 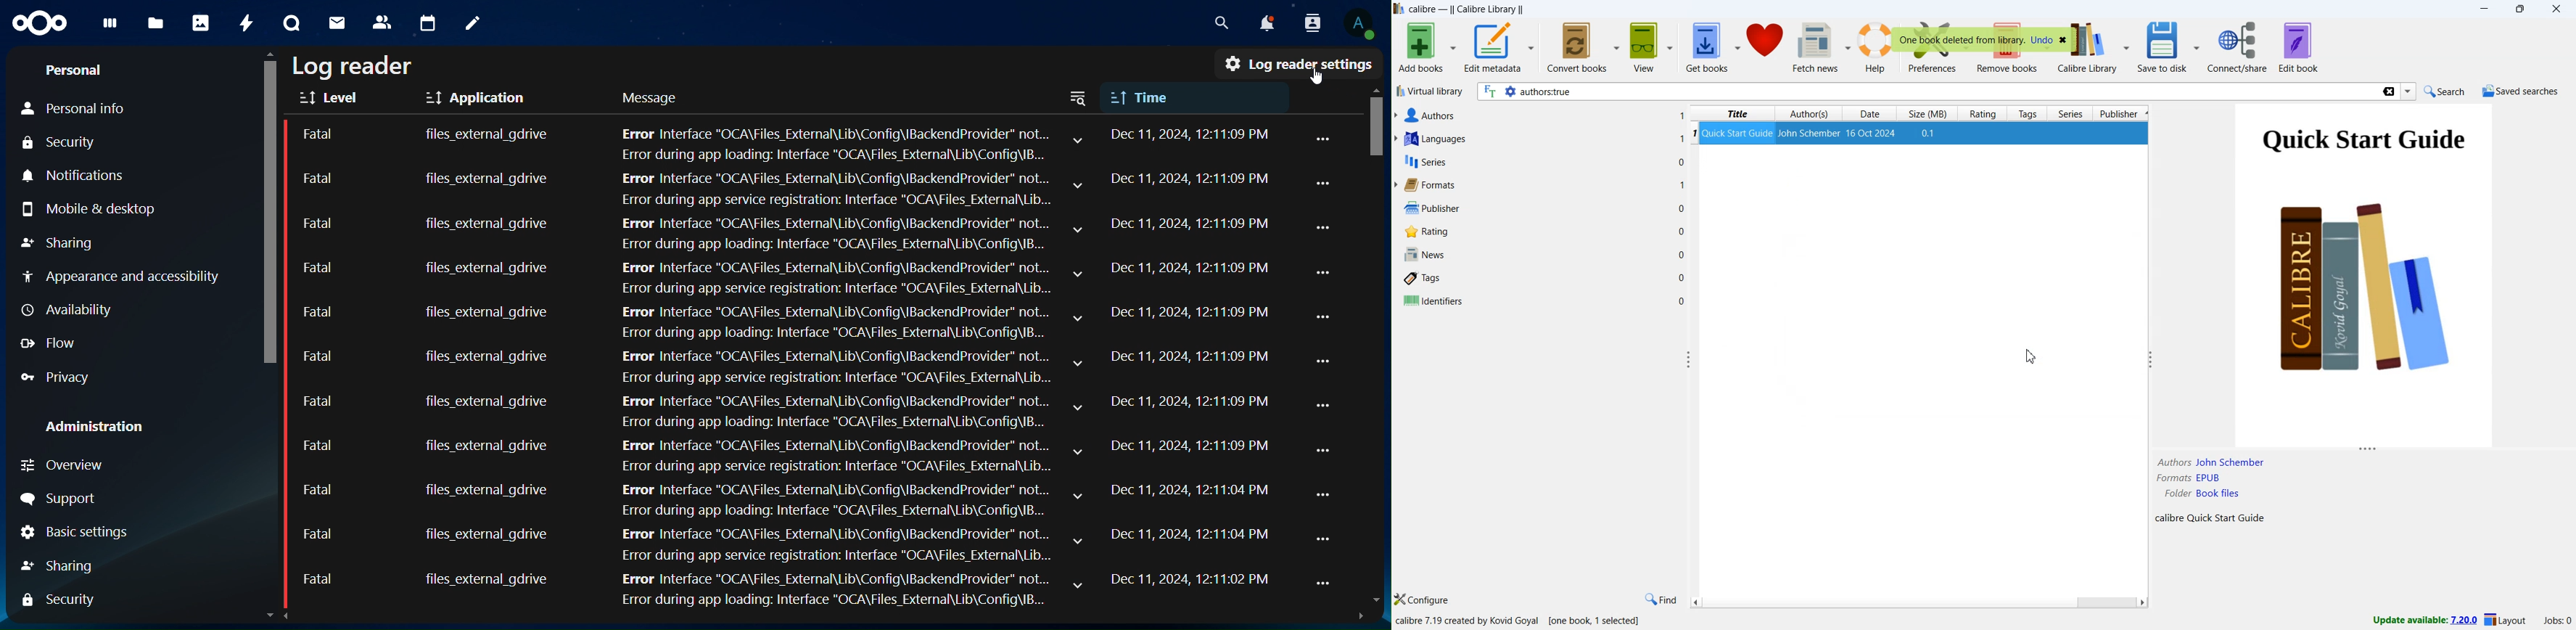 I want to click on ..., so click(x=1323, y=182).